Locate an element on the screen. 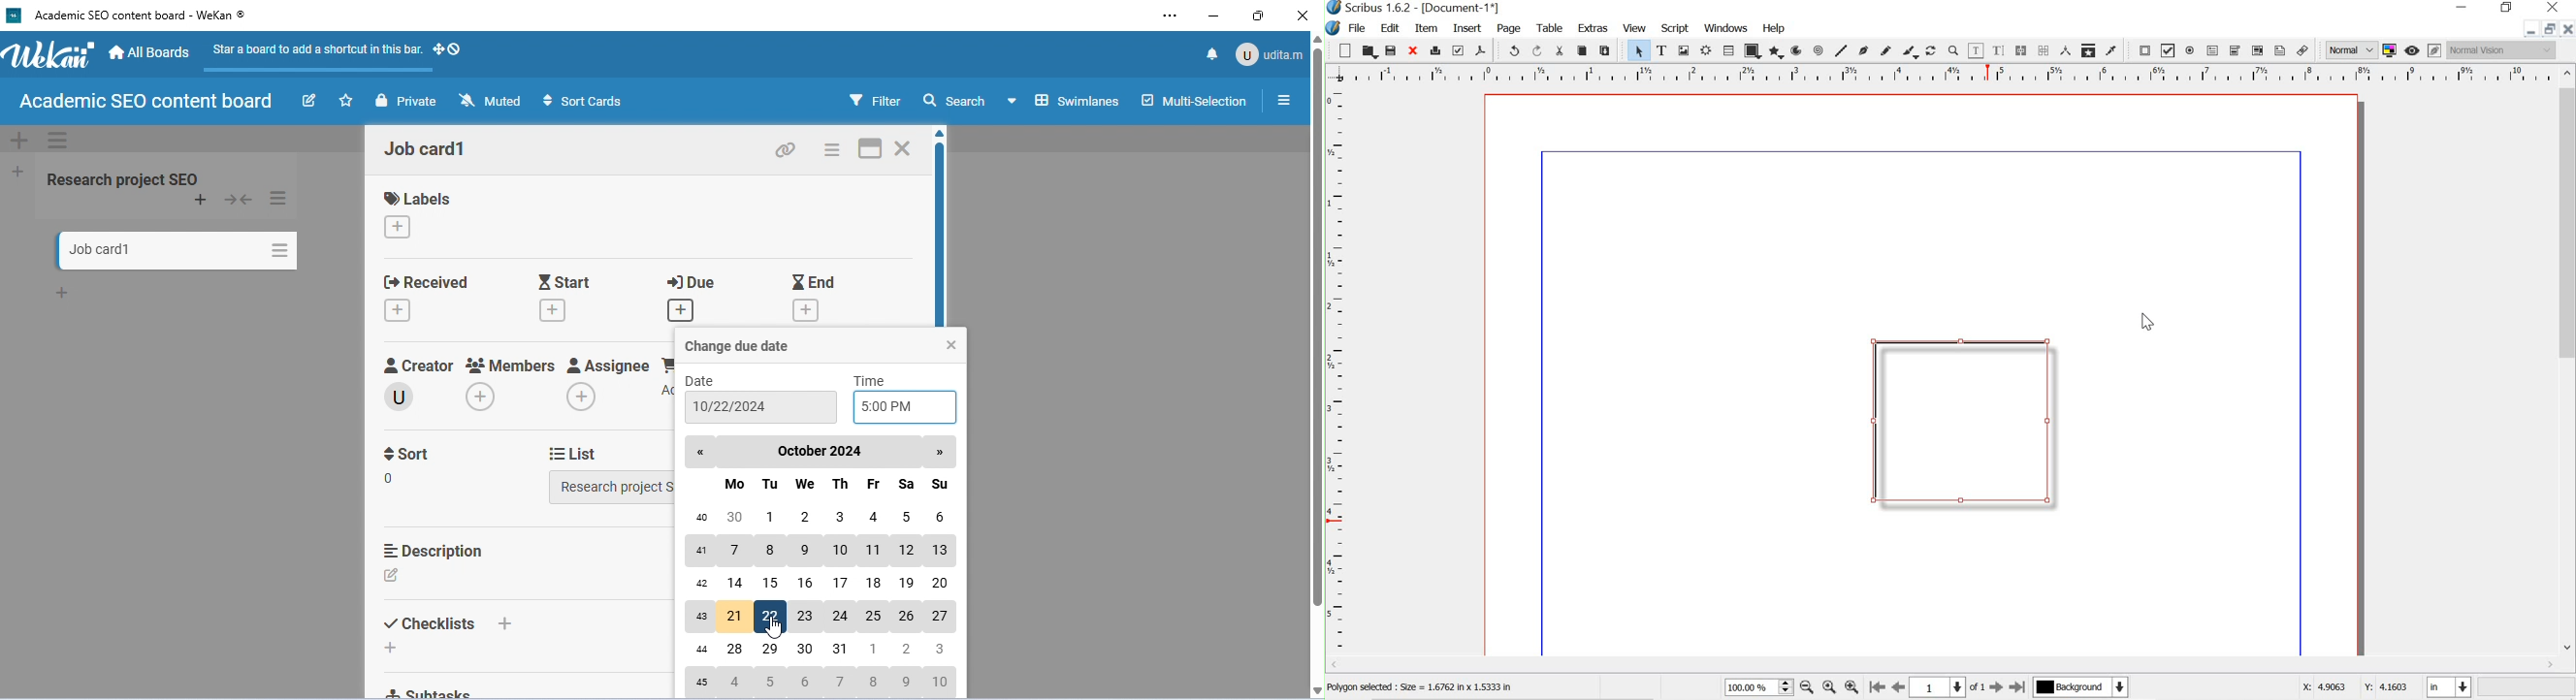 This screenshot has height=700, width=2576. edit text with story editor is located at coordinates (2001, 50).